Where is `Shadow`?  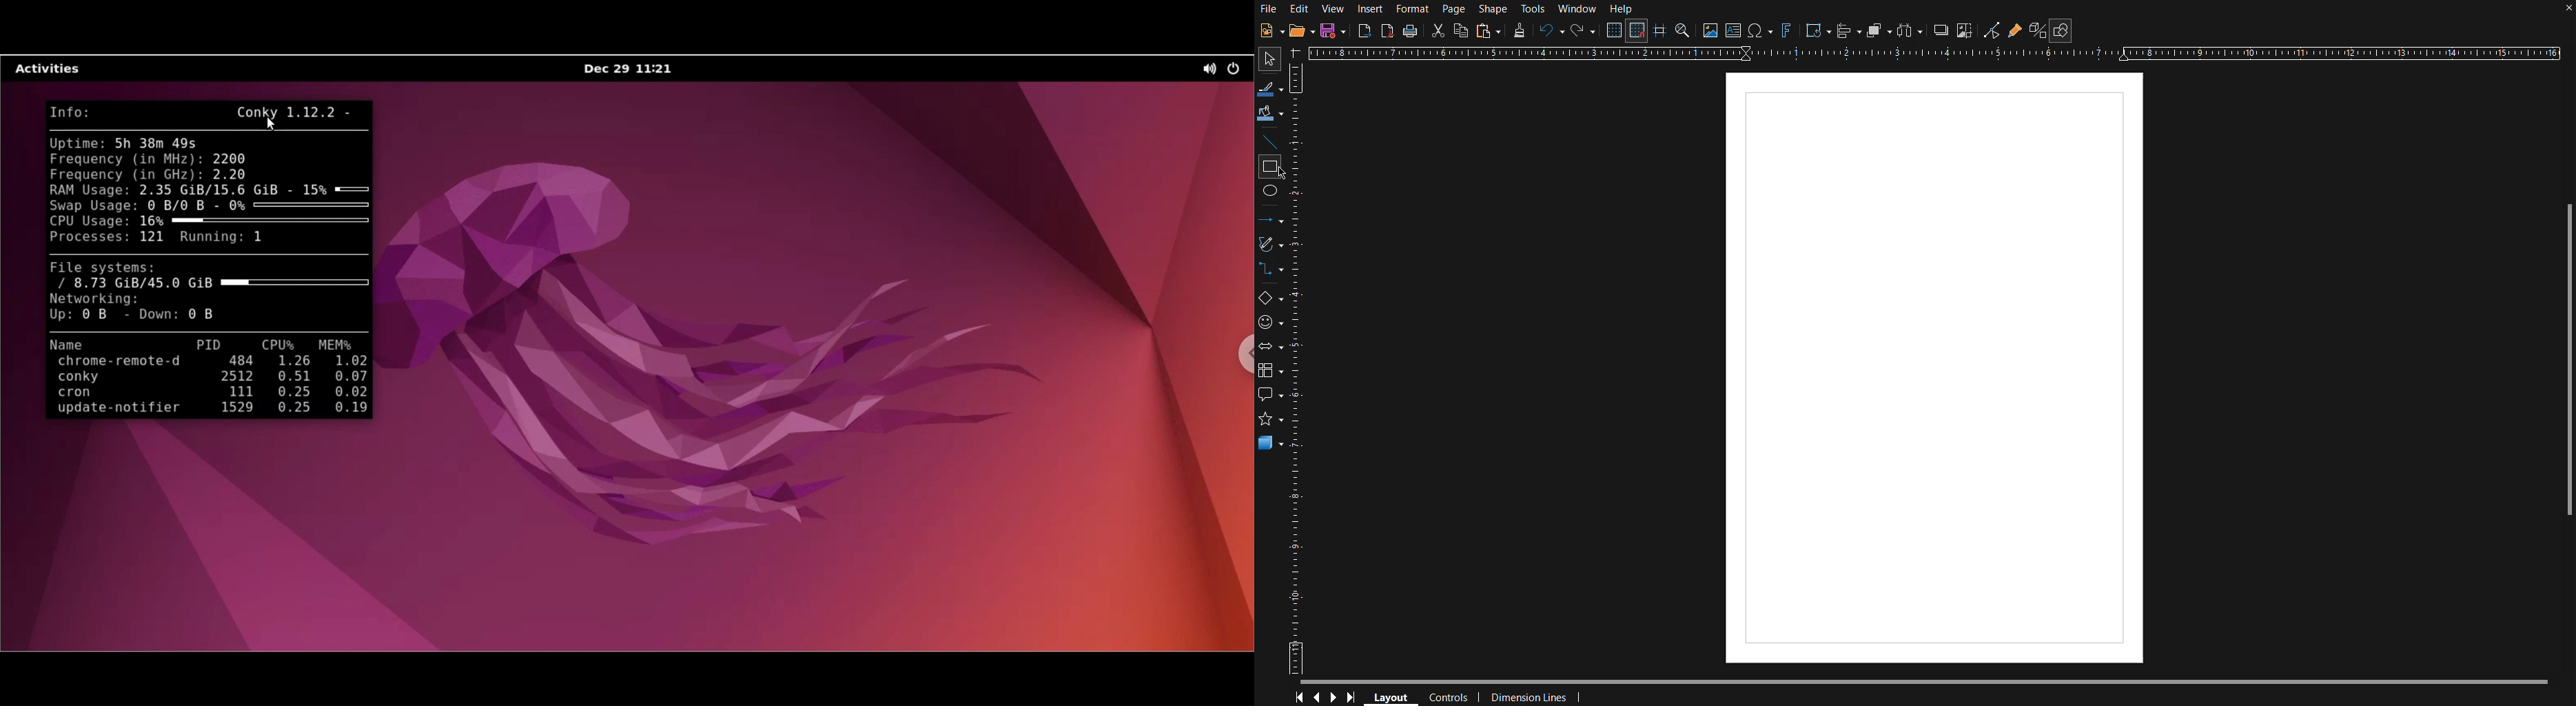 Shadow is located at coordinates (1940, 30).